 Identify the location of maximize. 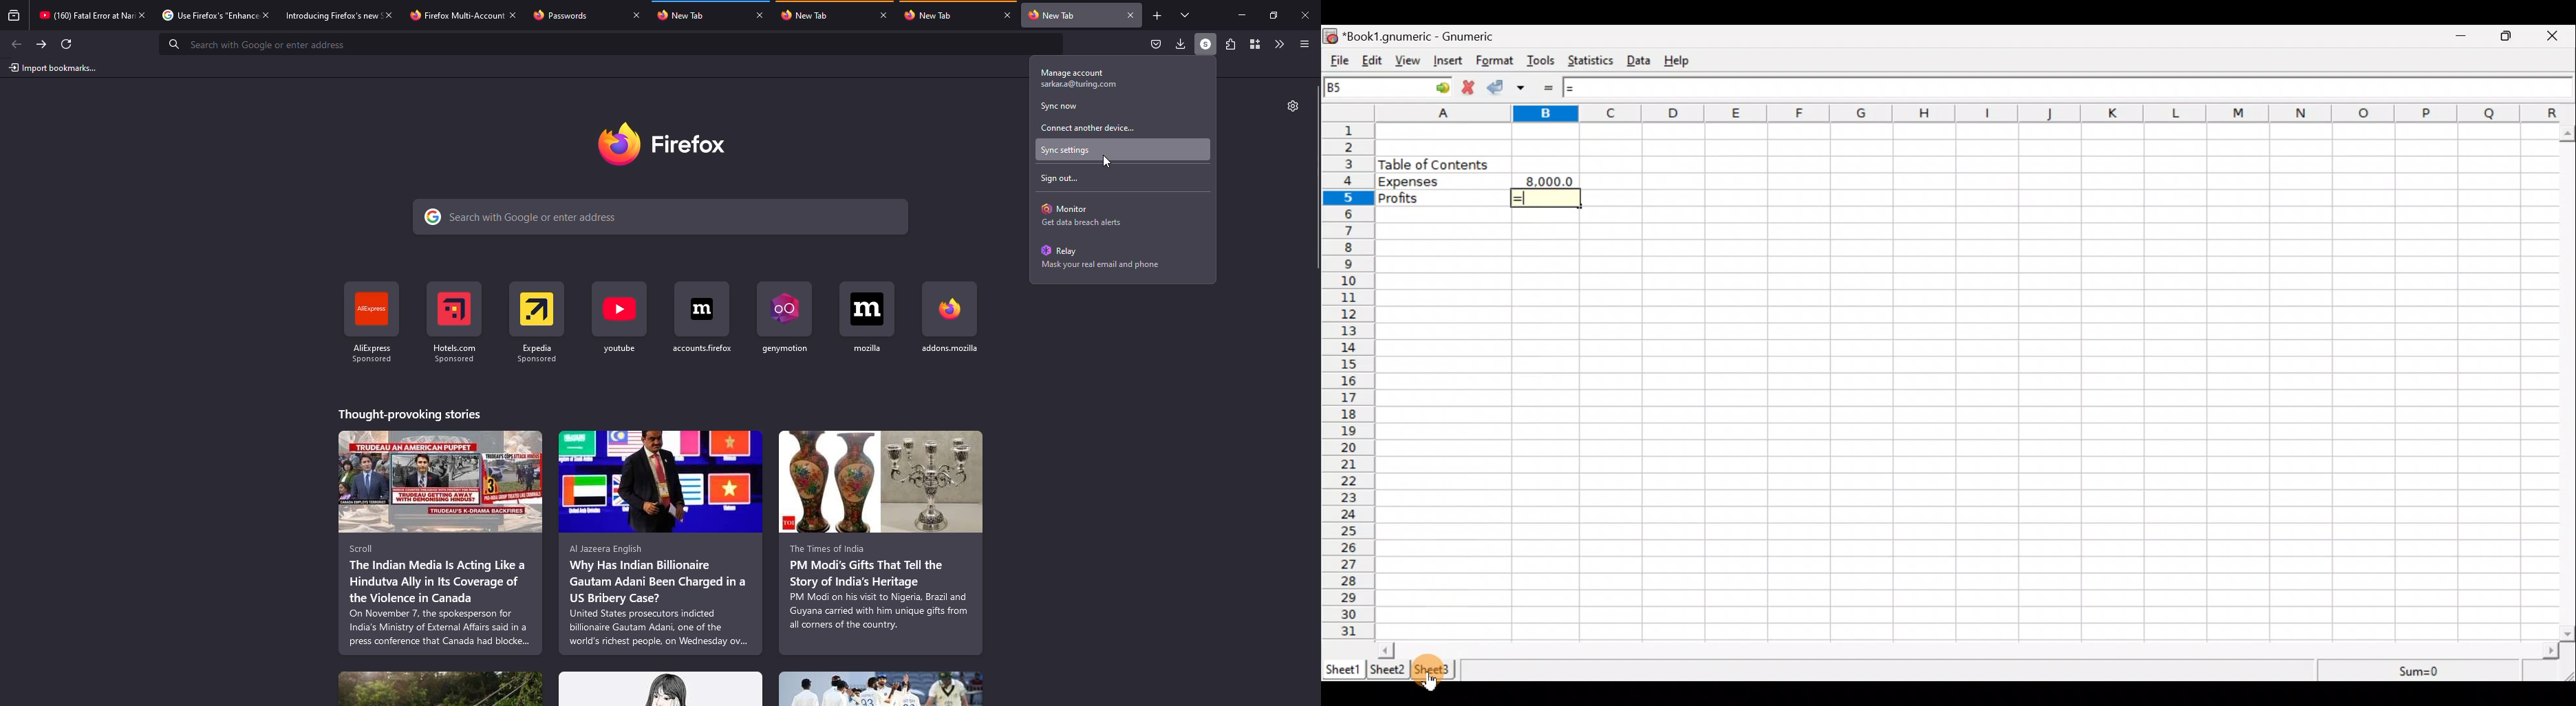
(1274, 14).